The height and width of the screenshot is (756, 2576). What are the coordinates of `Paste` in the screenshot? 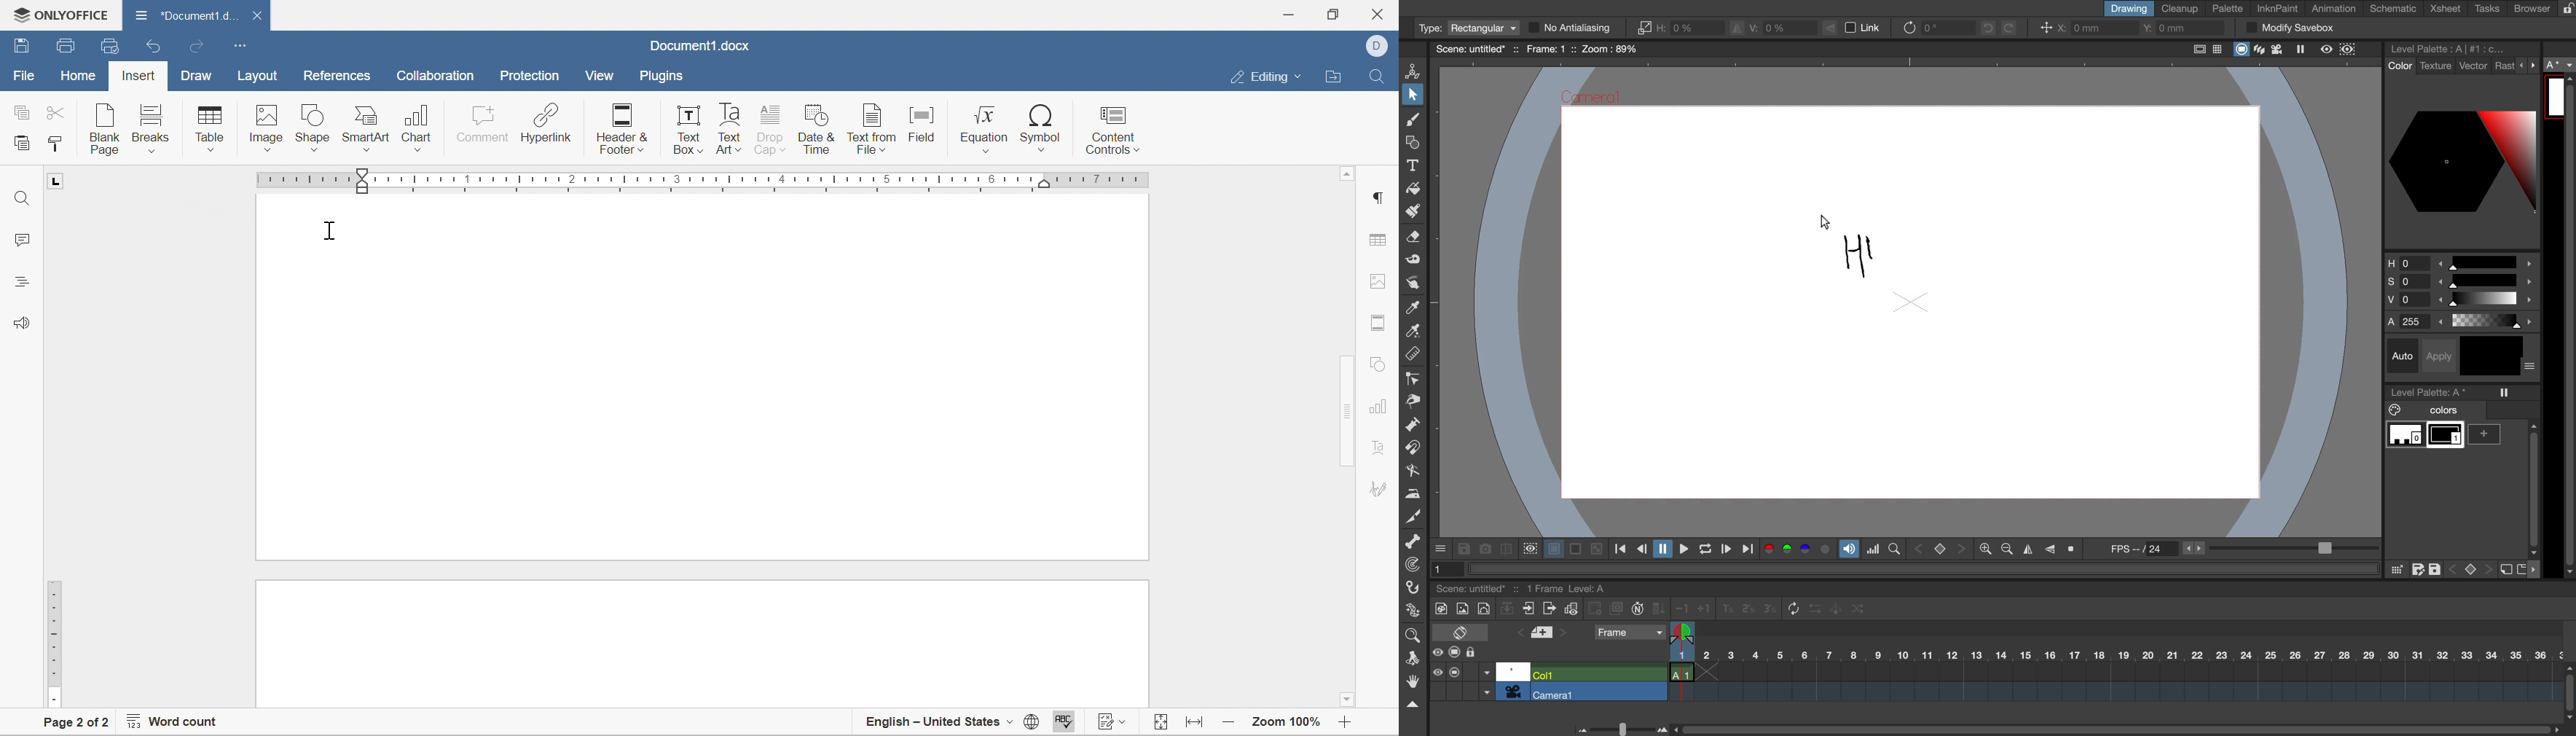 It's located at (23, 145).